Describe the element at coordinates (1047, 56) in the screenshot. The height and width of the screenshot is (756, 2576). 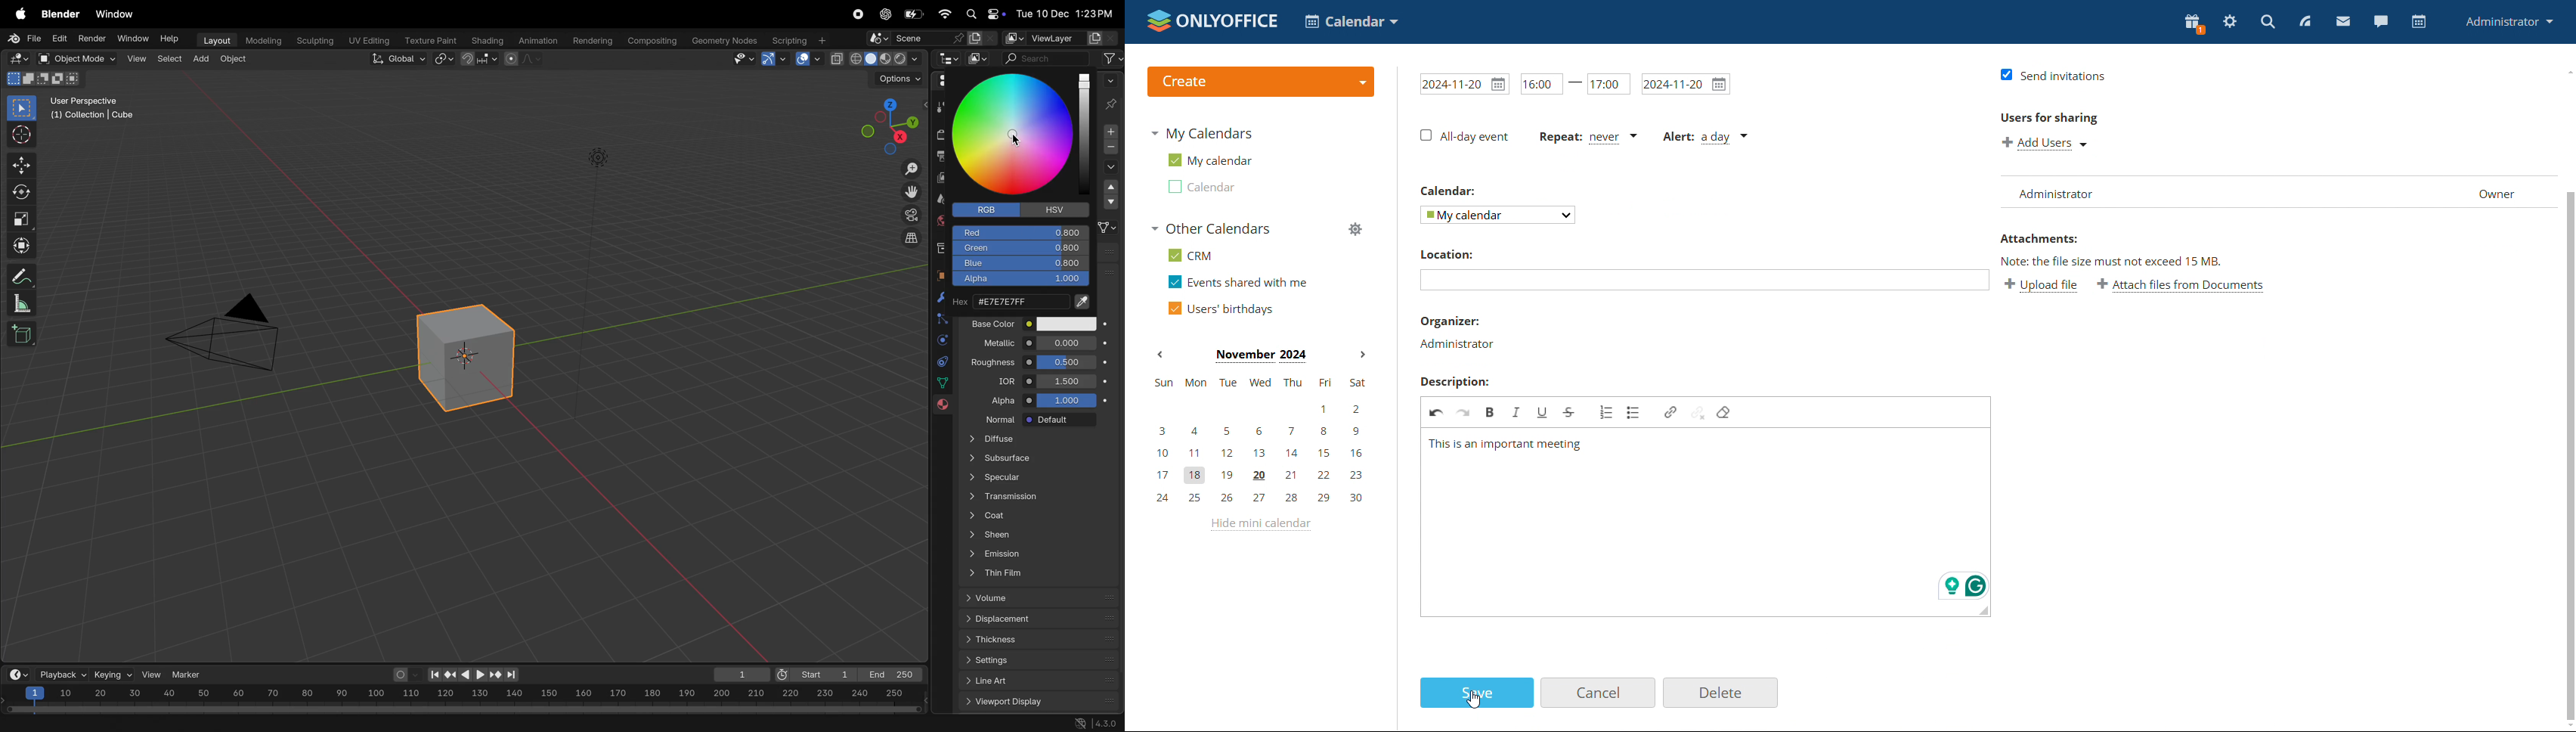
I see `search` at that location.